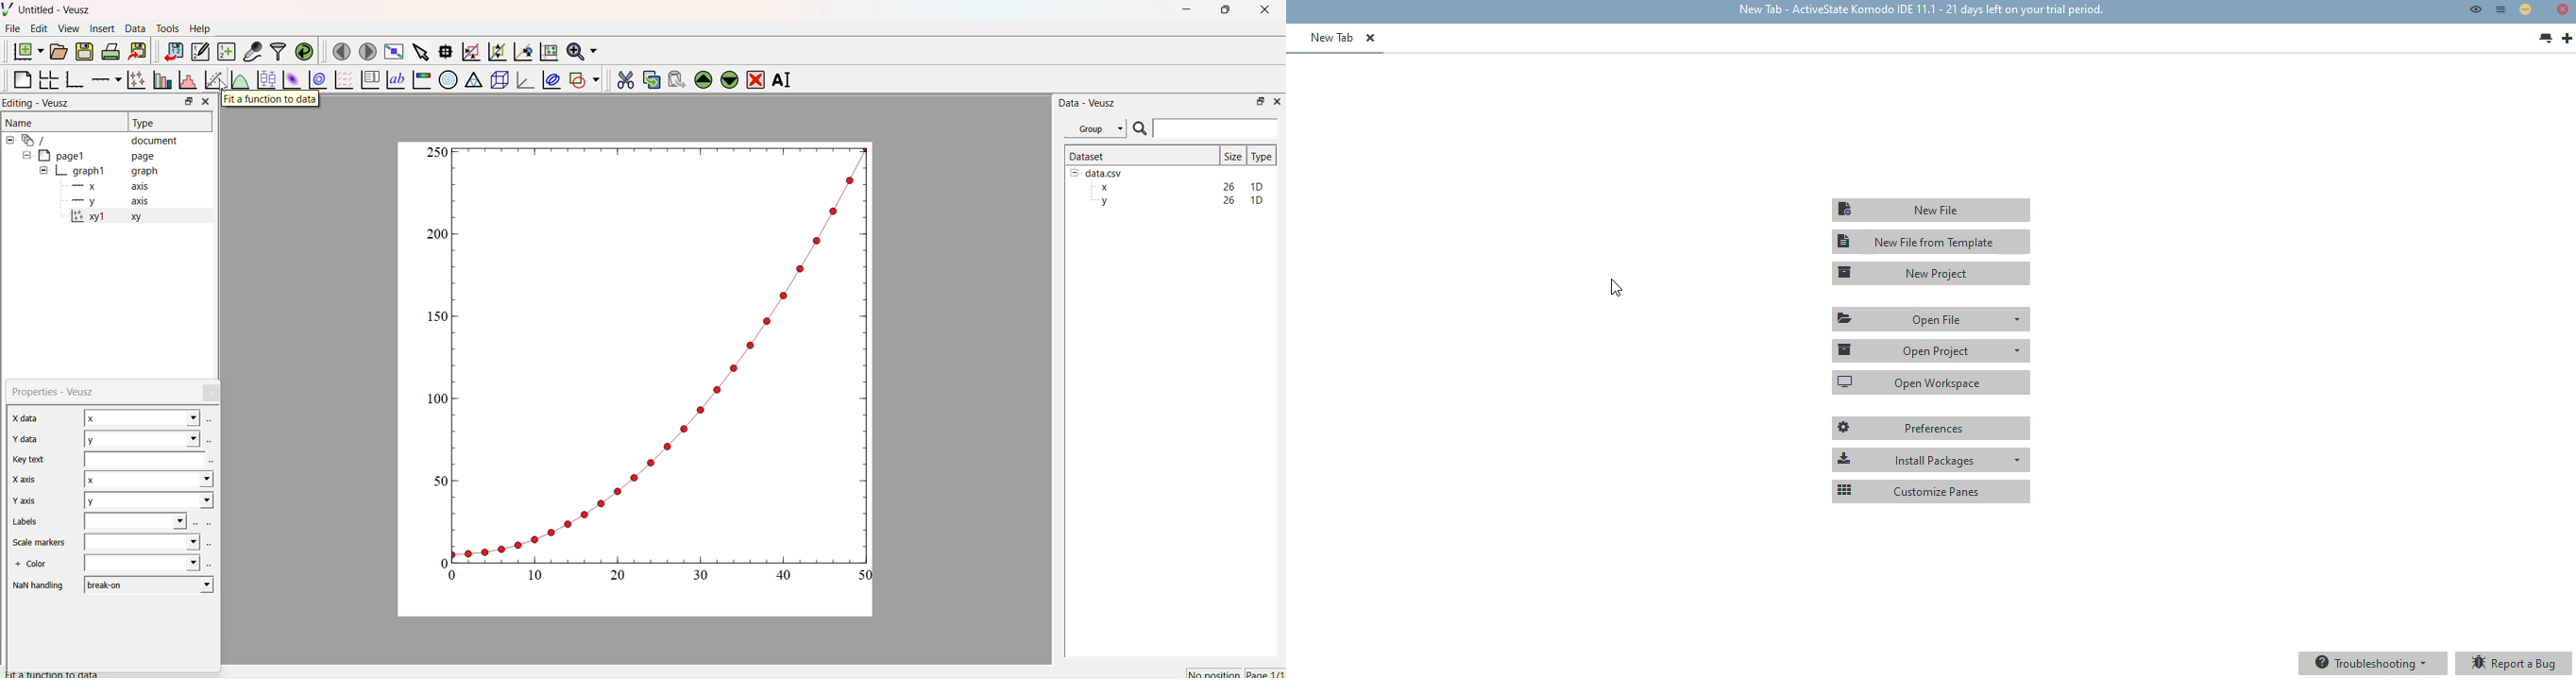 This screenshot has height=700, width=2576. I want to click on Rename, so click(785, 80).